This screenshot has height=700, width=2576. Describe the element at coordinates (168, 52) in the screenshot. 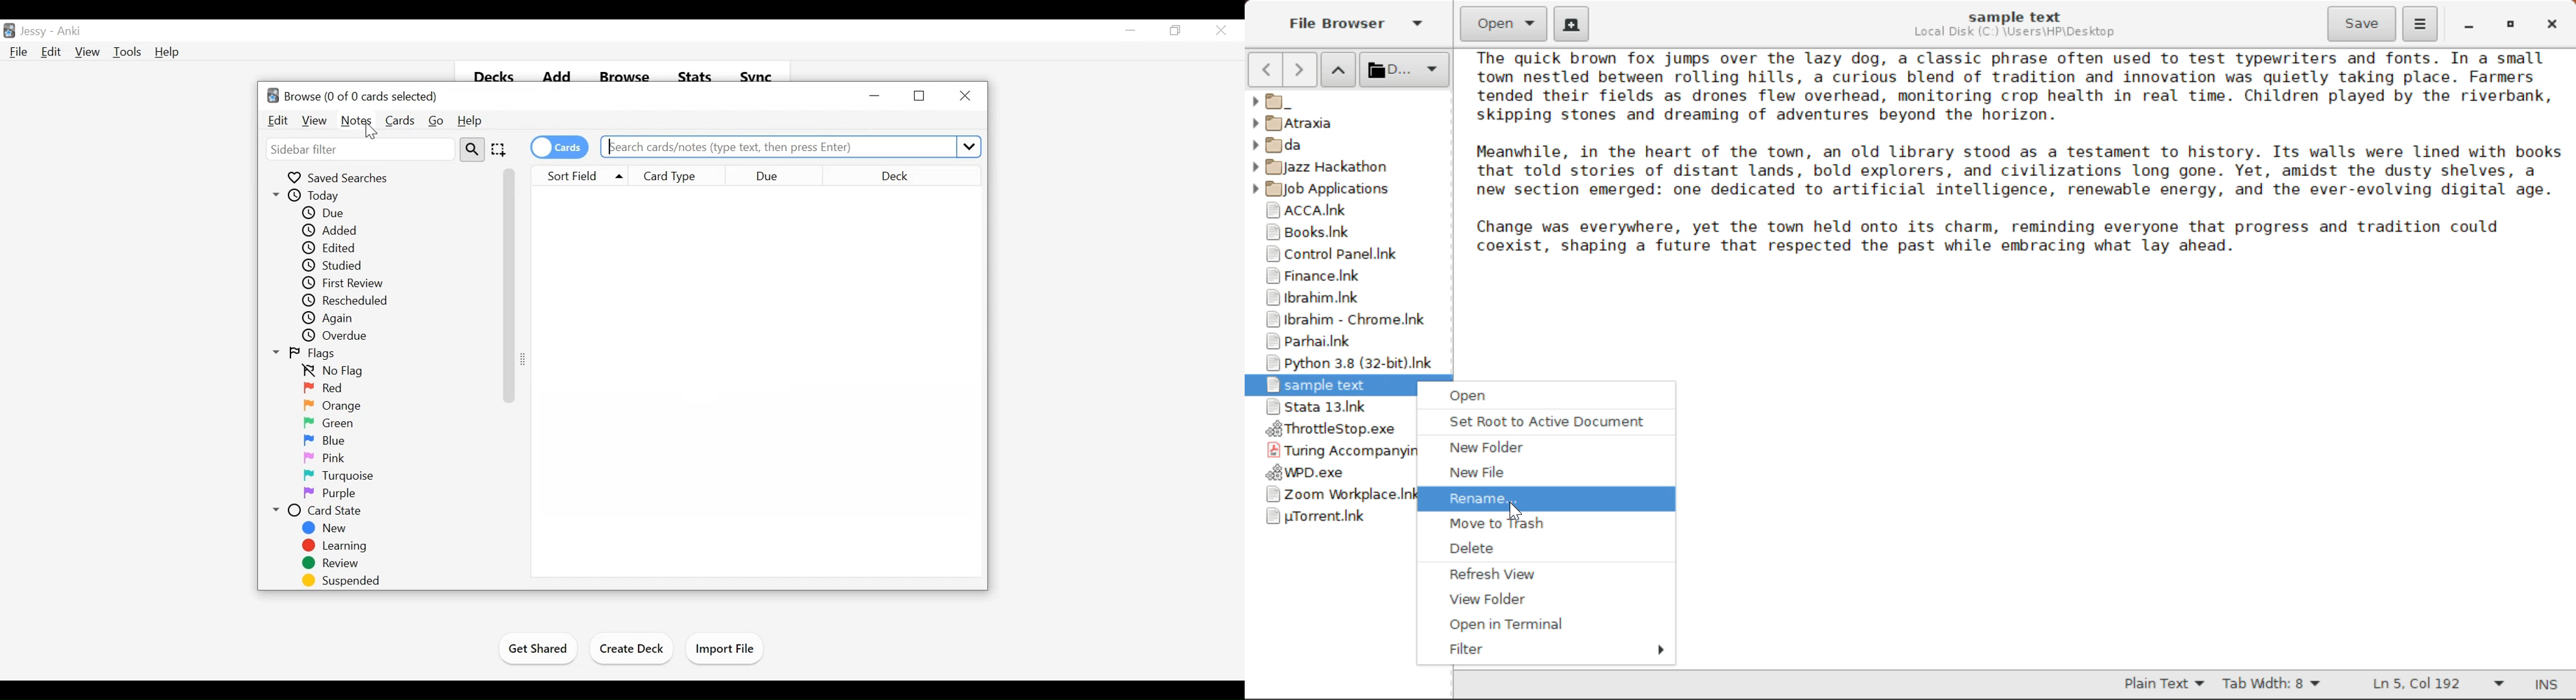

I see `Help` at that location.